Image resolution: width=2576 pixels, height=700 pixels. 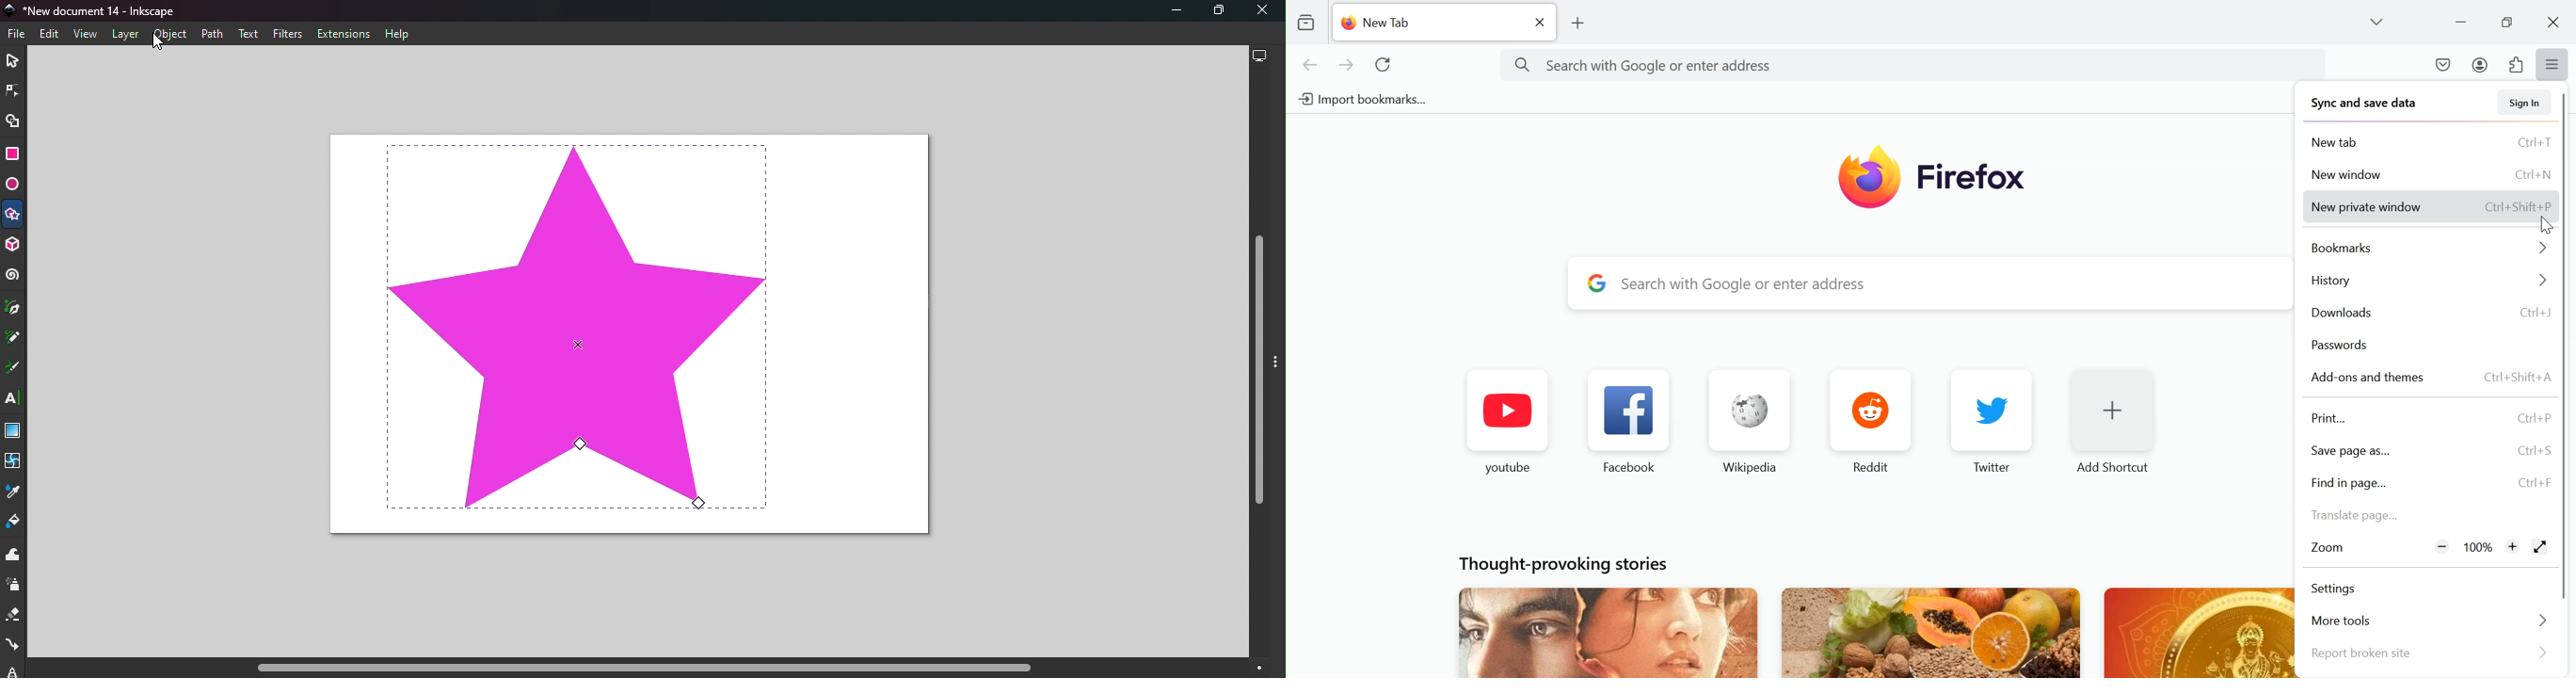 What do you see at coordinates (11, 90) in the screenshot?
I see `Node tool` at bounding box center [11, 90].